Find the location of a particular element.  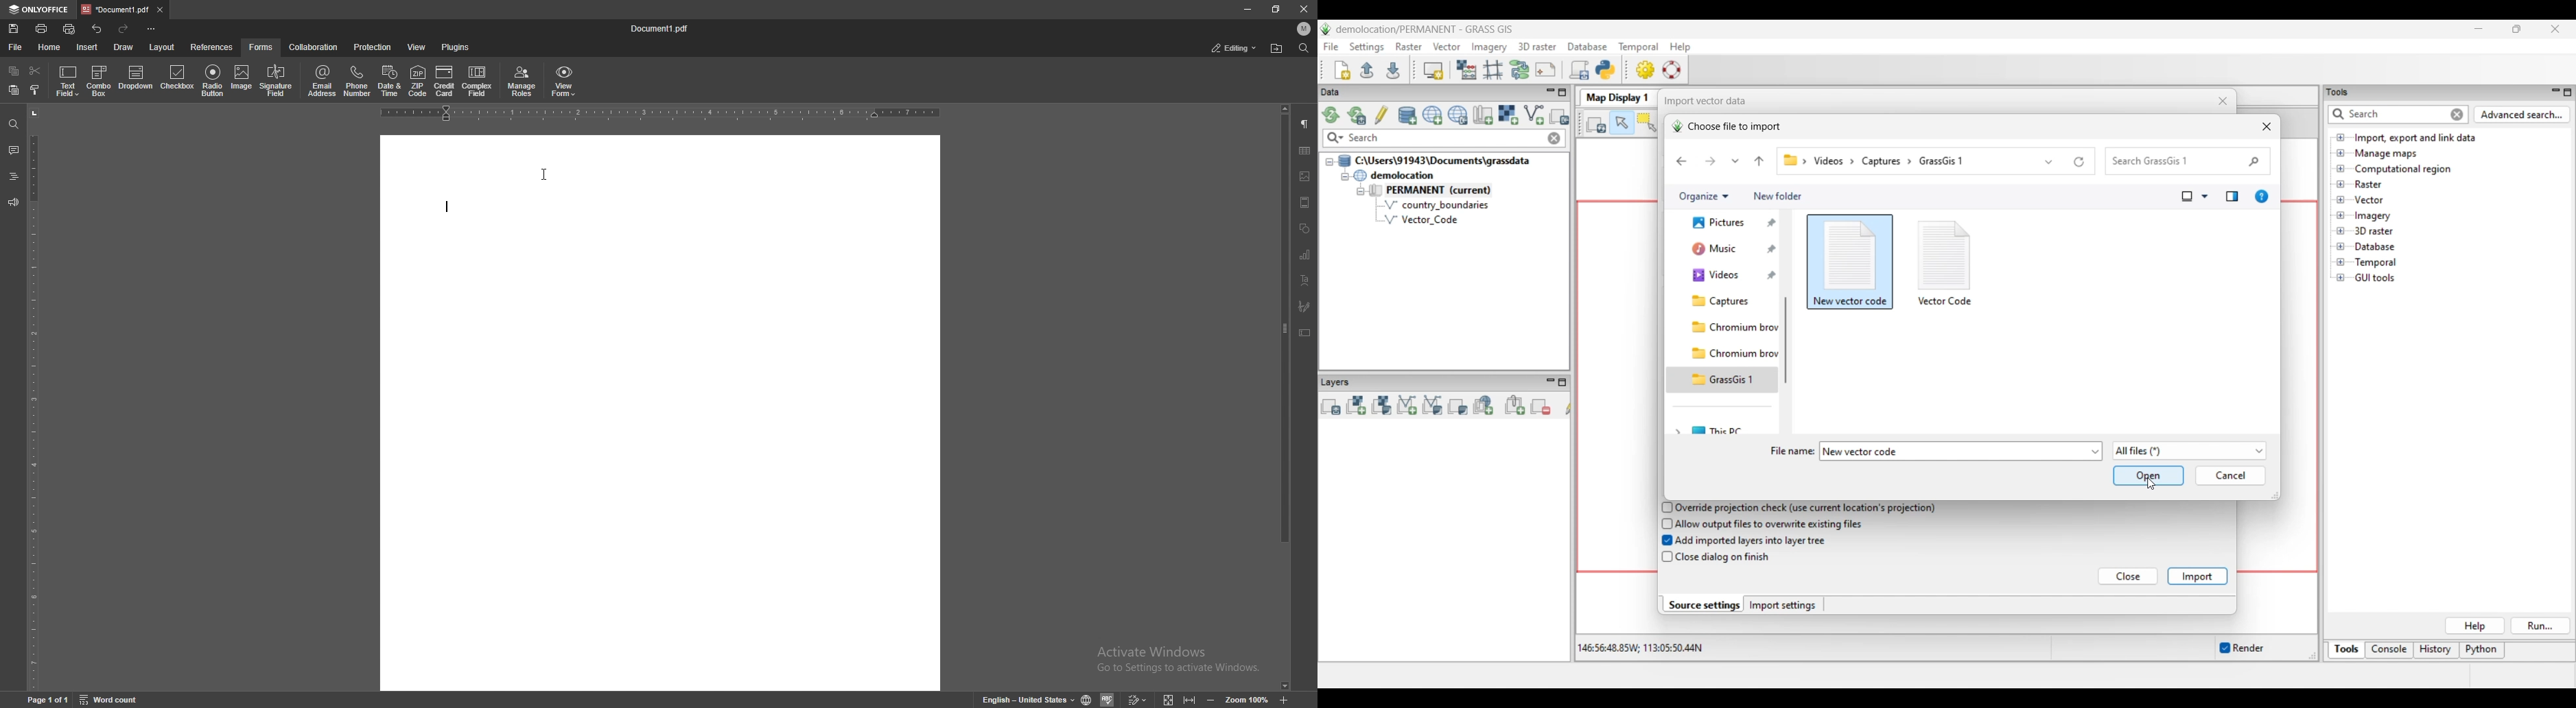

track changes is located at coordinates (1138, 699).